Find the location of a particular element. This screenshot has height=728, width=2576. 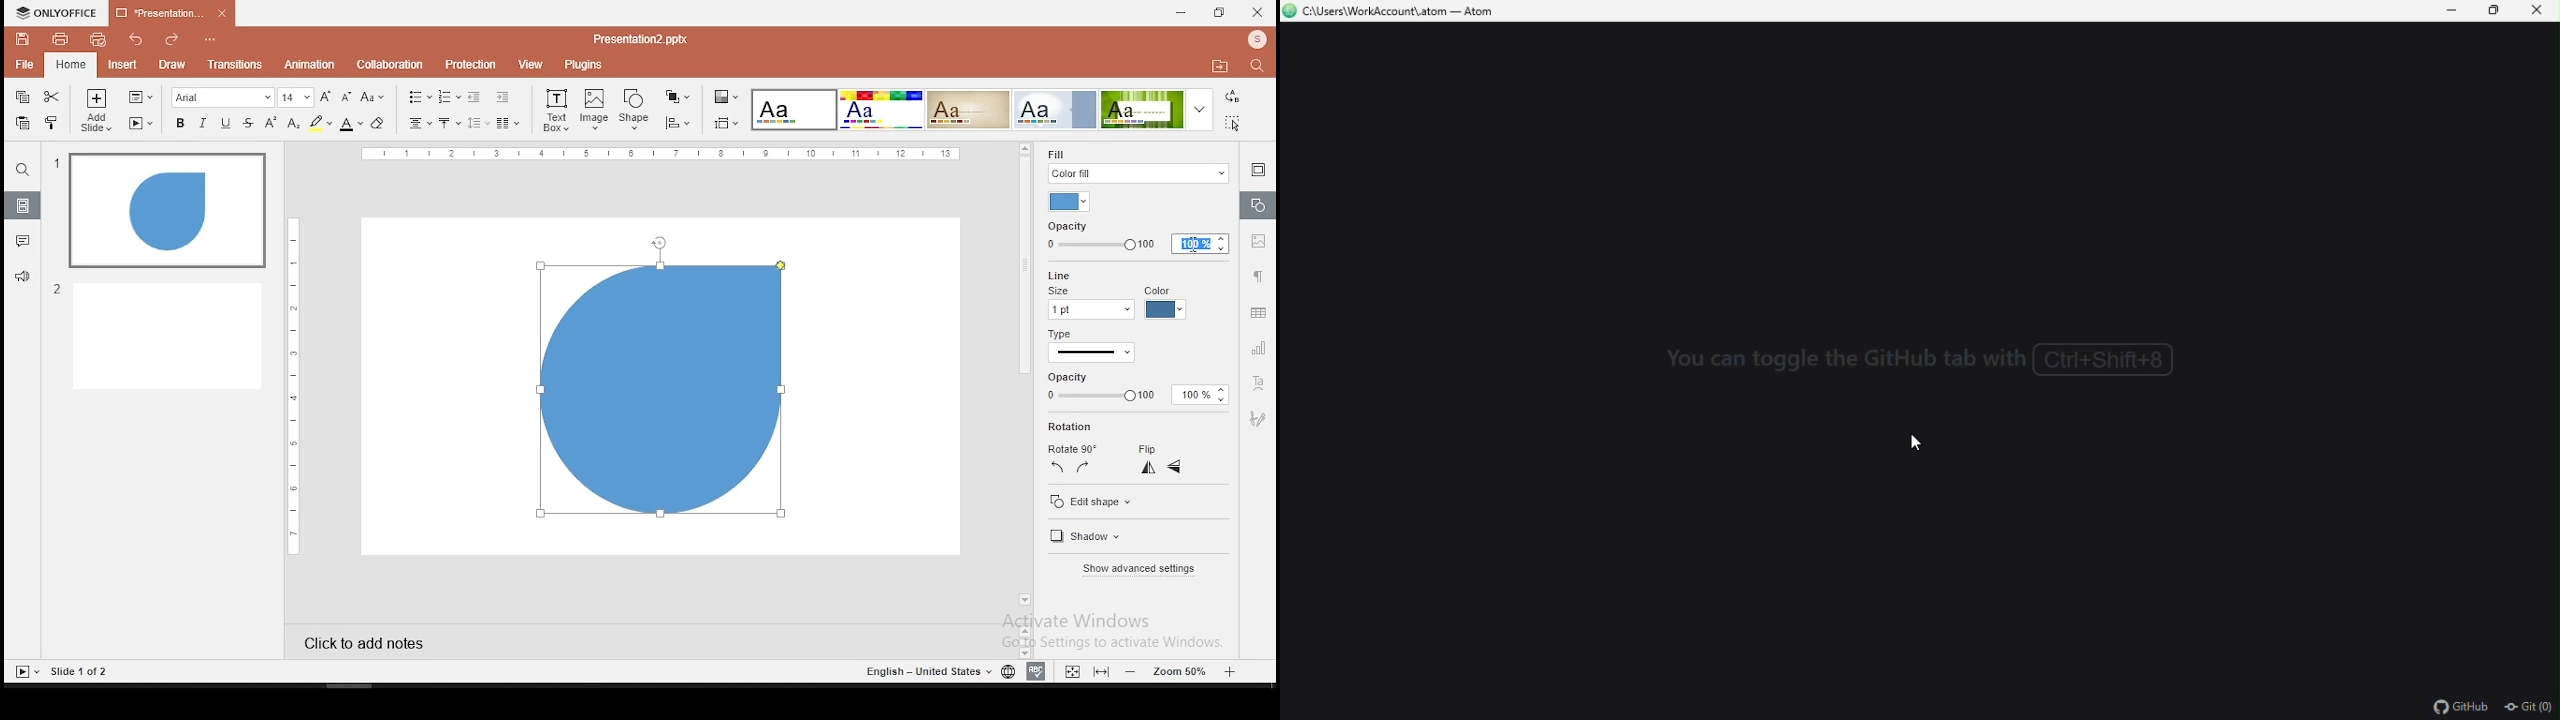

horizontal scale is located at coordinates (664, 153).